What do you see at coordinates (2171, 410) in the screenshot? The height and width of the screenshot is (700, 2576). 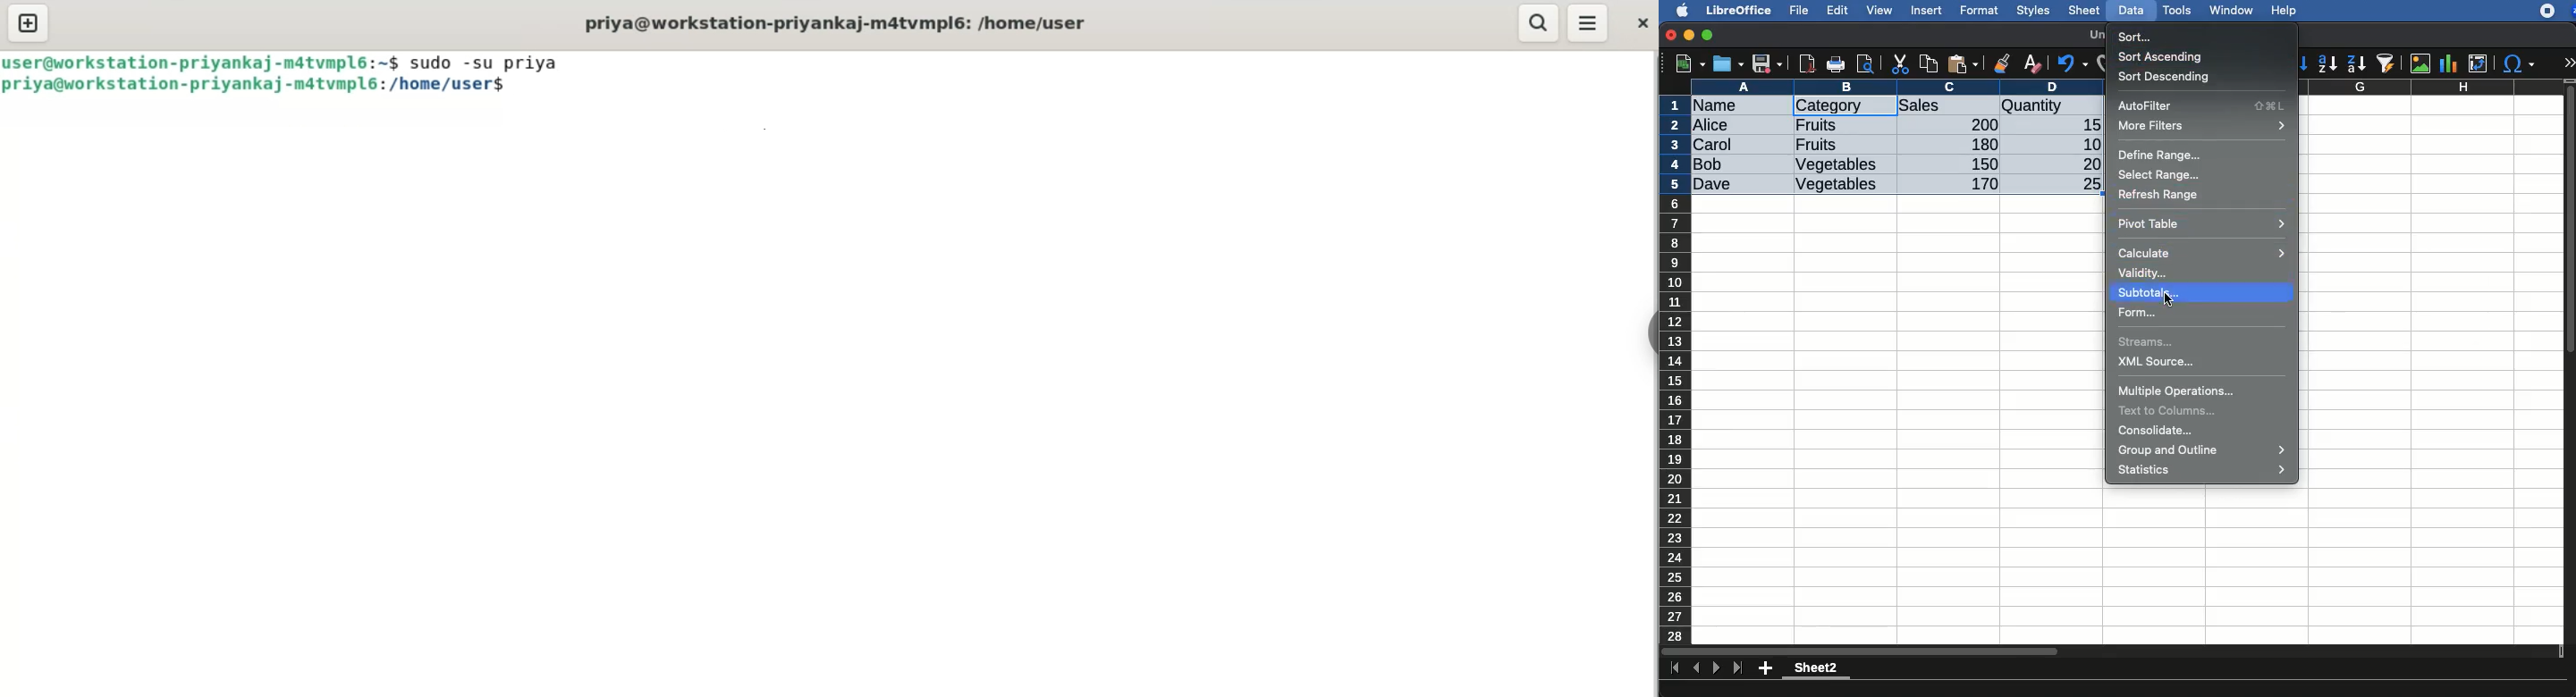 I see `text to columns` at bounding box center [2171, 410].